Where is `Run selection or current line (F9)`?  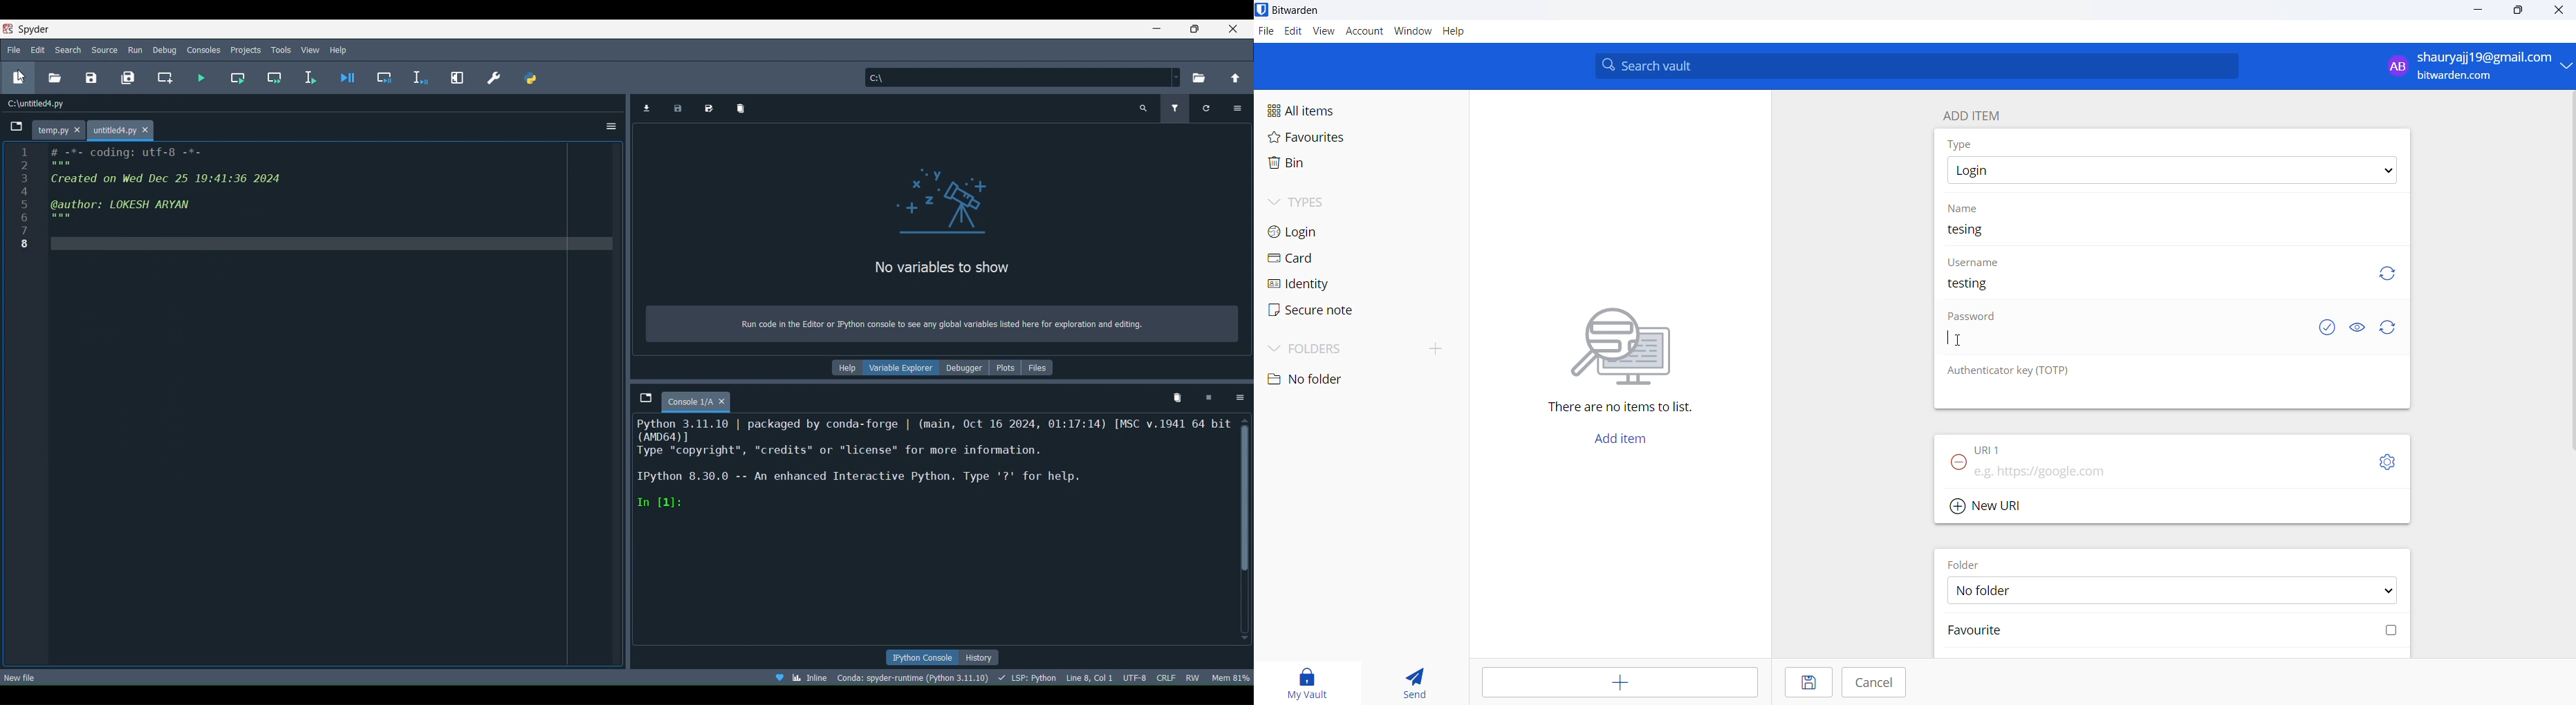
Run selection or current line (F9) is located at coordinates (304, 76).